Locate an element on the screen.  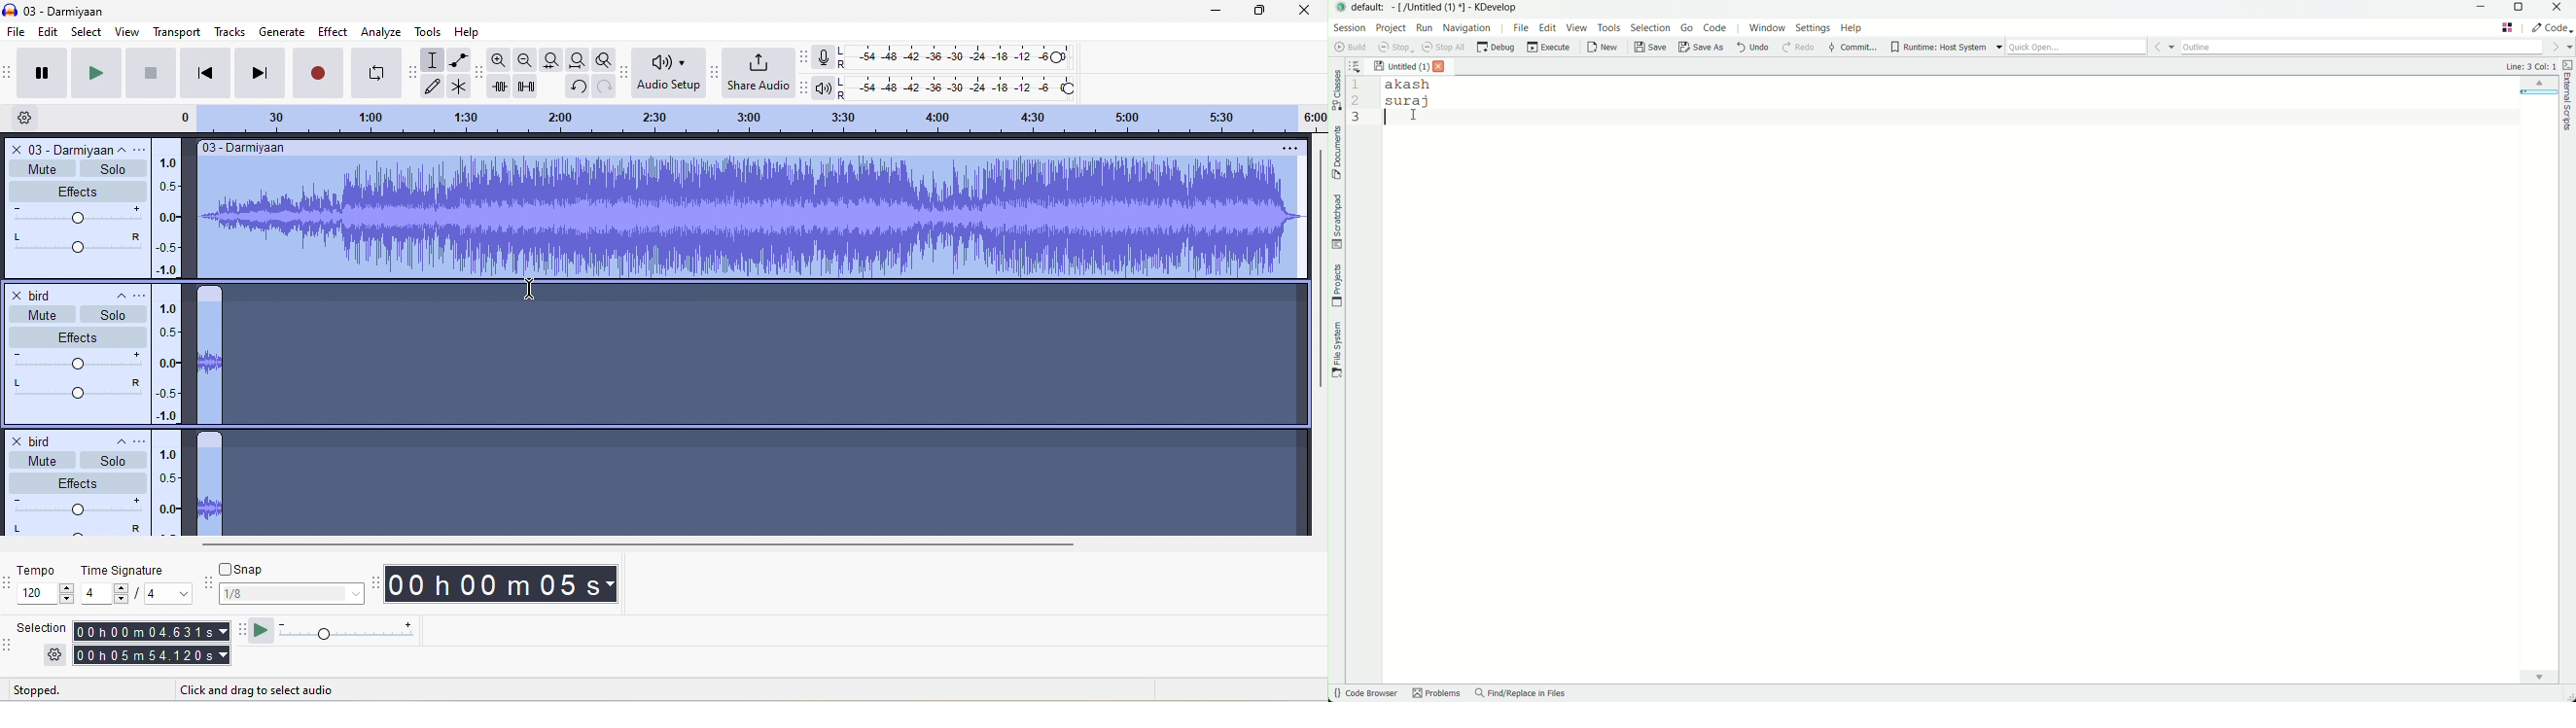
maximize is located at coordinates (1253, 11).